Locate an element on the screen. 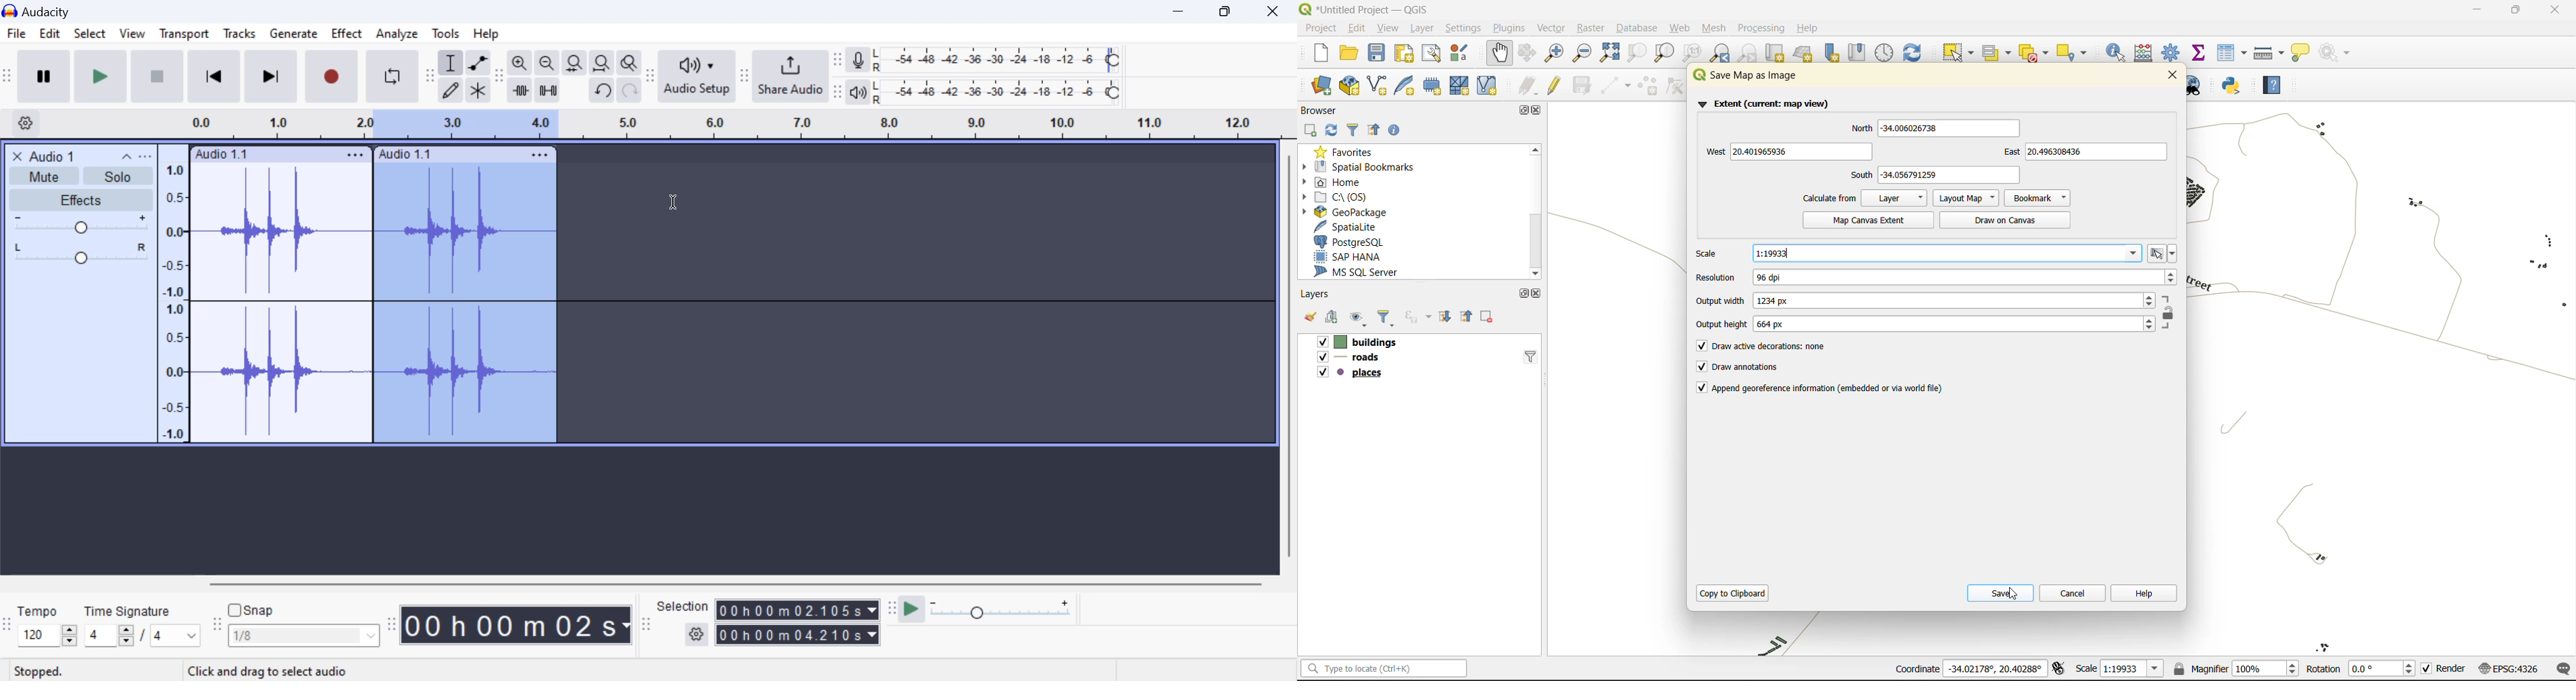 The width and height of the screenshot is (2576, 700). zoom full is located at coordinates (1608, 53).